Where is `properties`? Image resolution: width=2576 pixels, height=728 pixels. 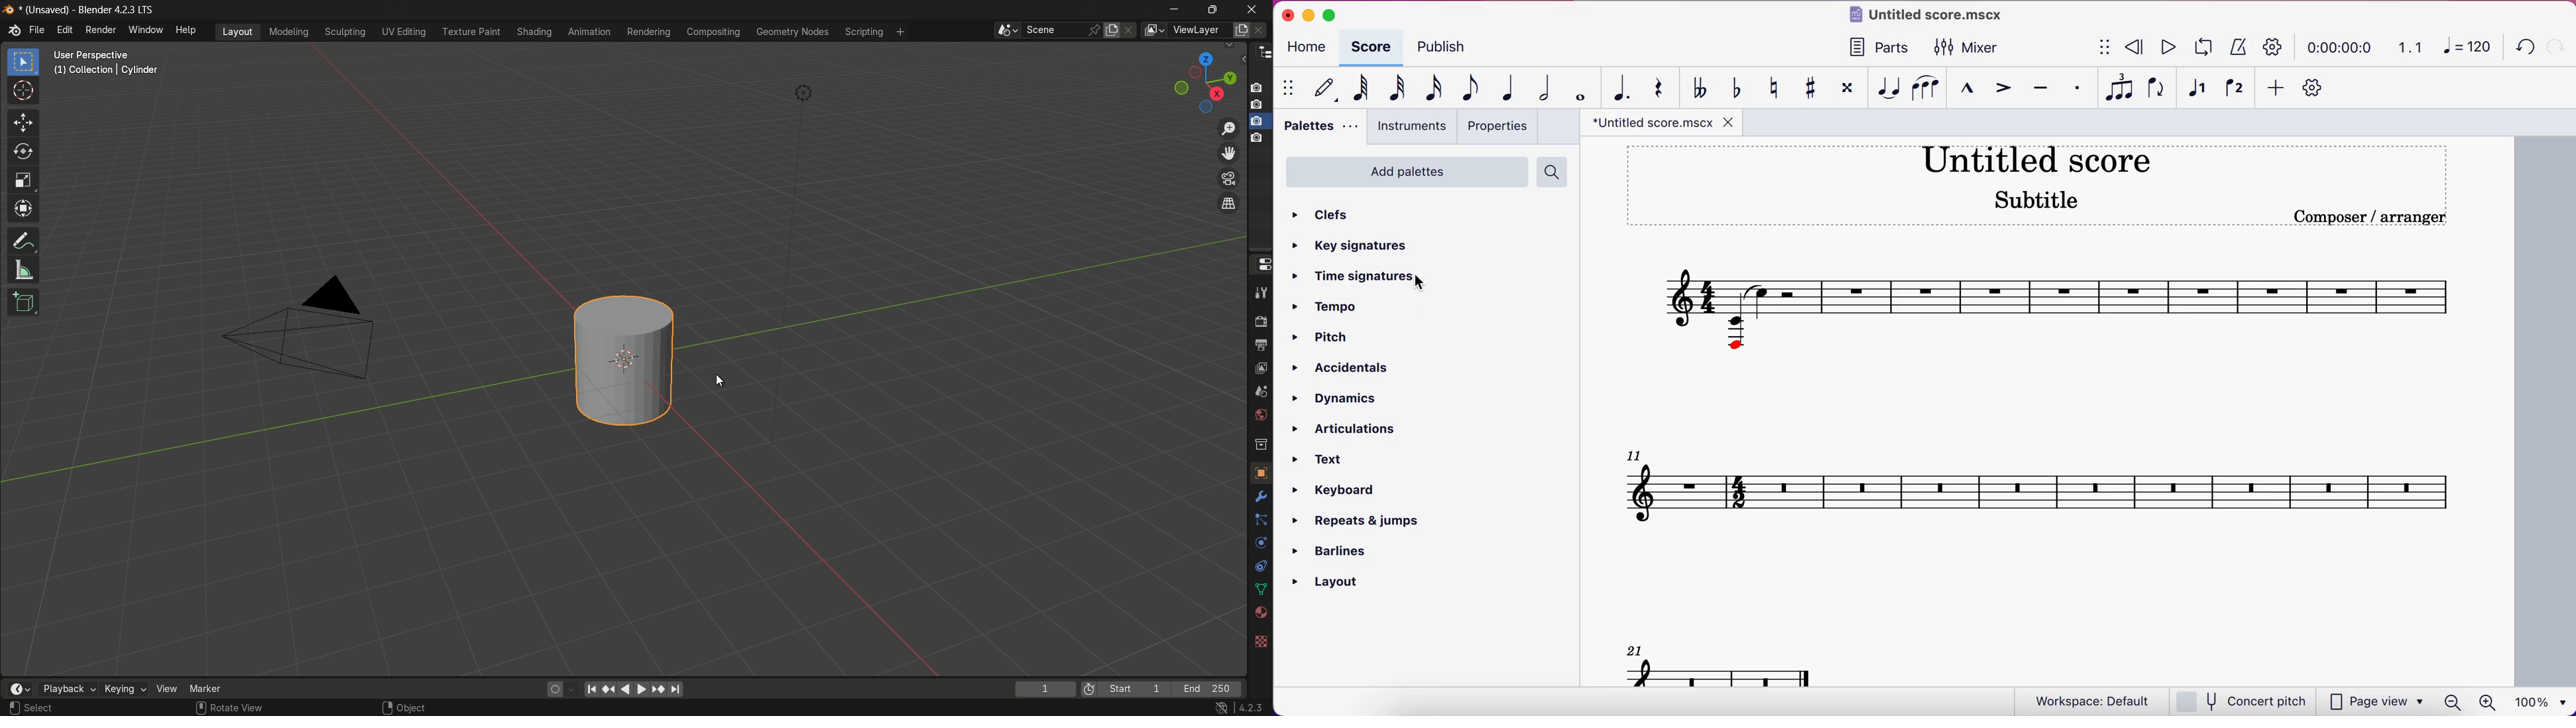 properties is located at coordinates (1499, 126).